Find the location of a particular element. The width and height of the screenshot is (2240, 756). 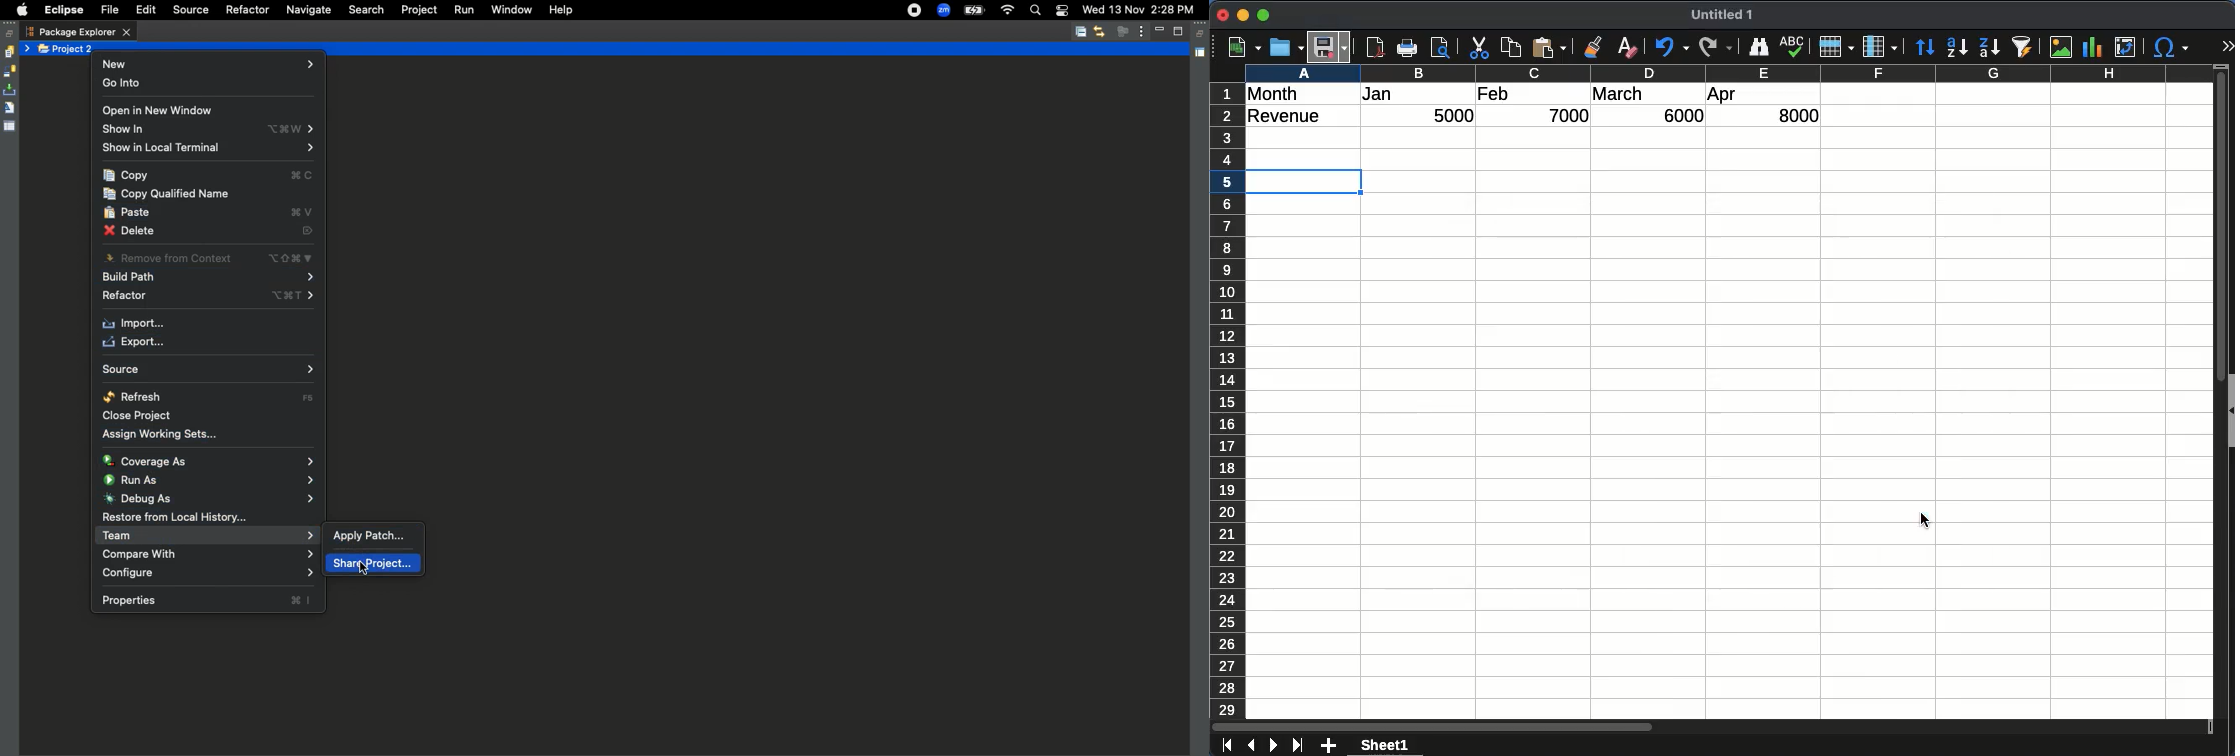

Save is located at coordinates (1330, 46).